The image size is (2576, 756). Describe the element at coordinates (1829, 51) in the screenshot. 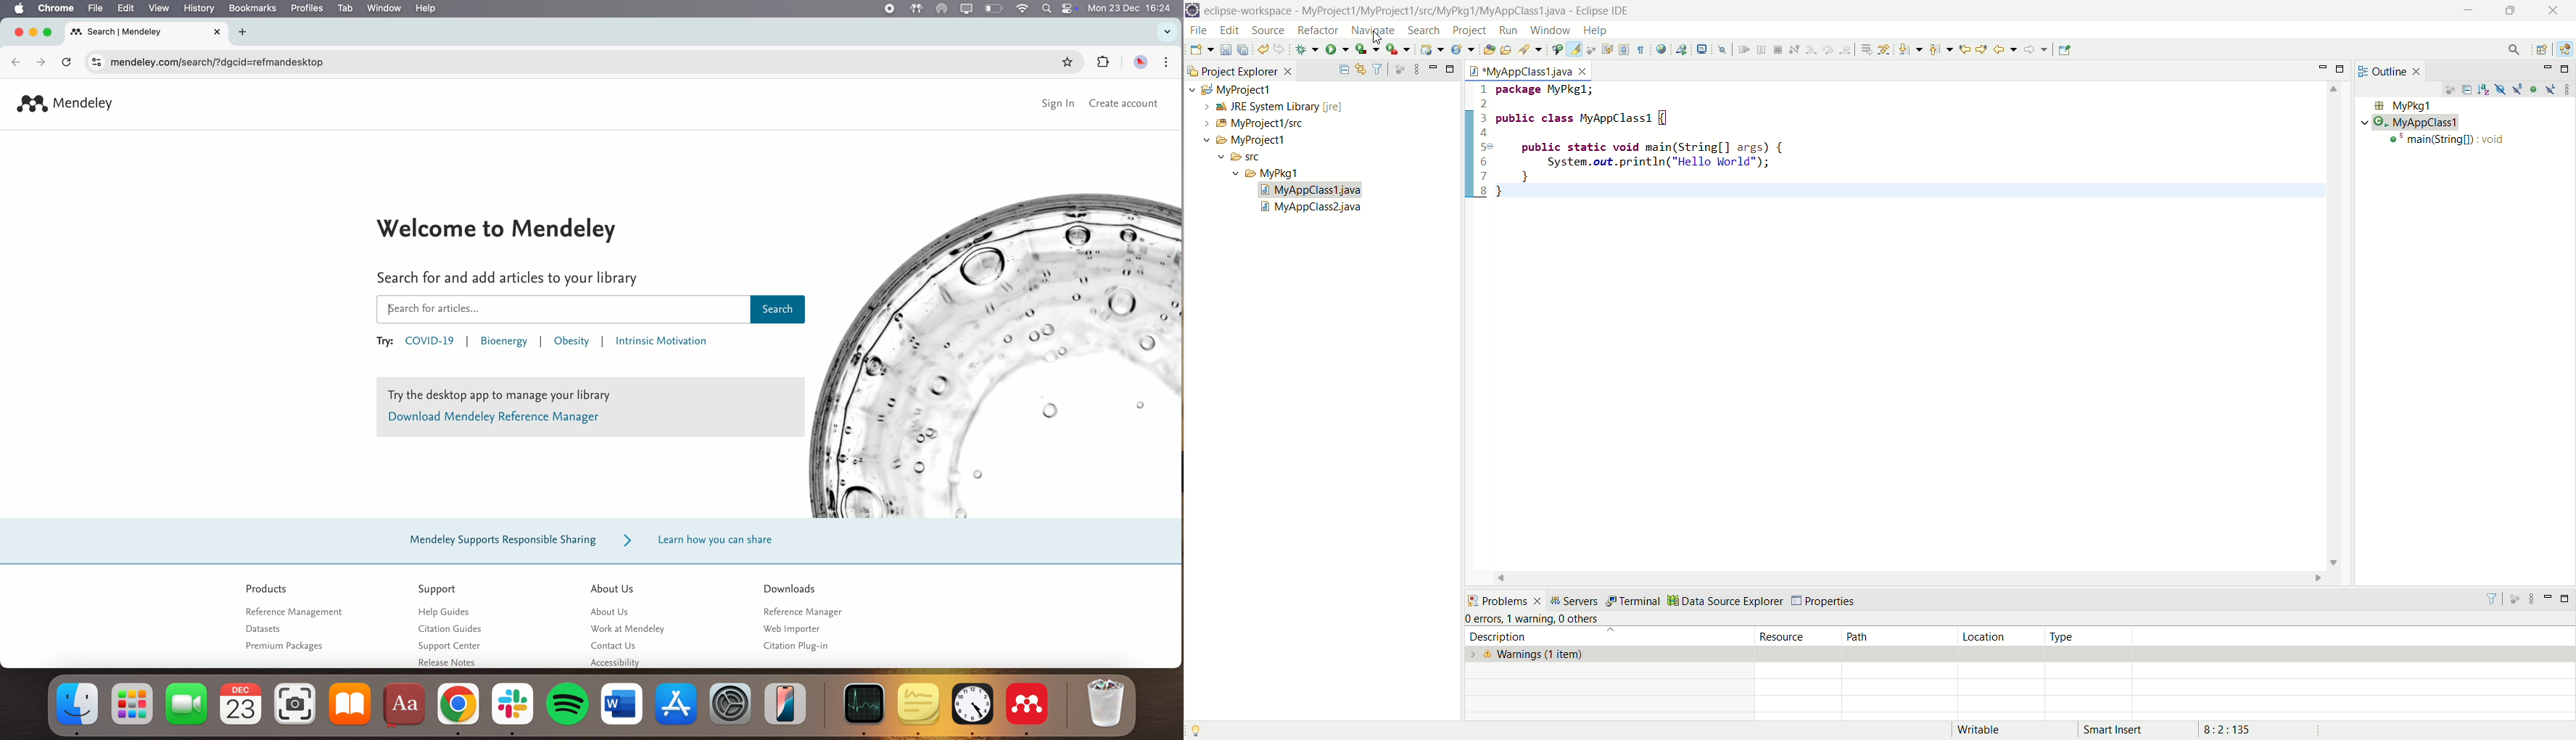

I see `step over` at that location.